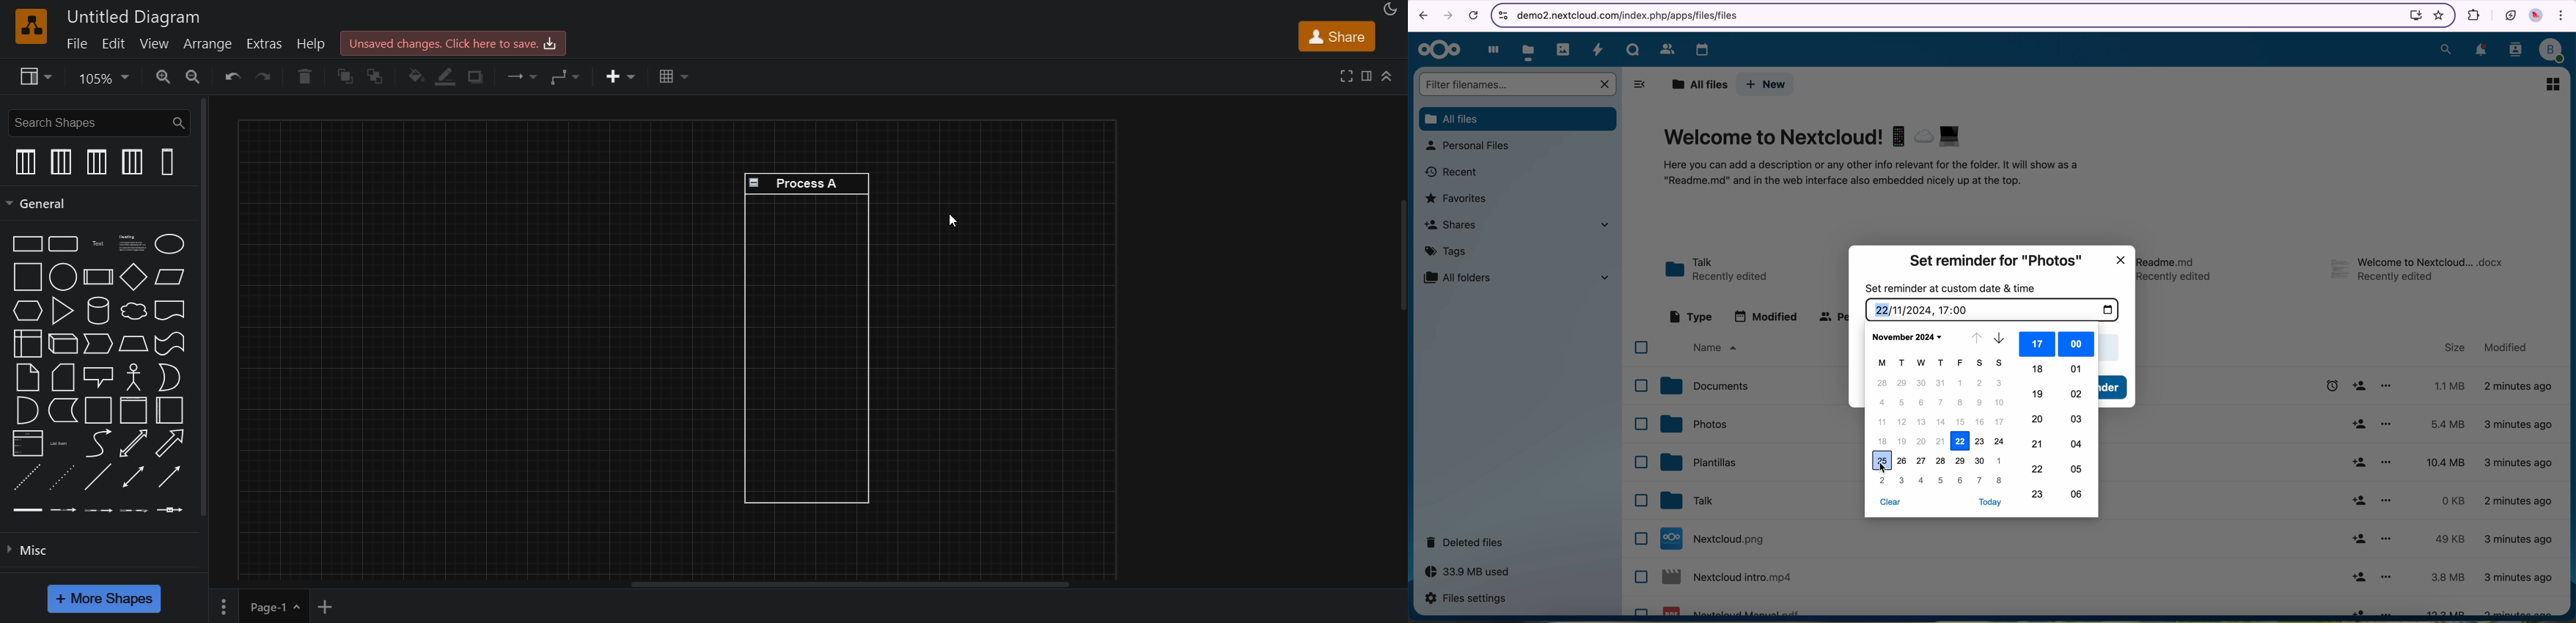  What do you see at coordinates (2521, 461) in the screenshot?
I see `2 minutes ago` at bounding box center [2521, 461].